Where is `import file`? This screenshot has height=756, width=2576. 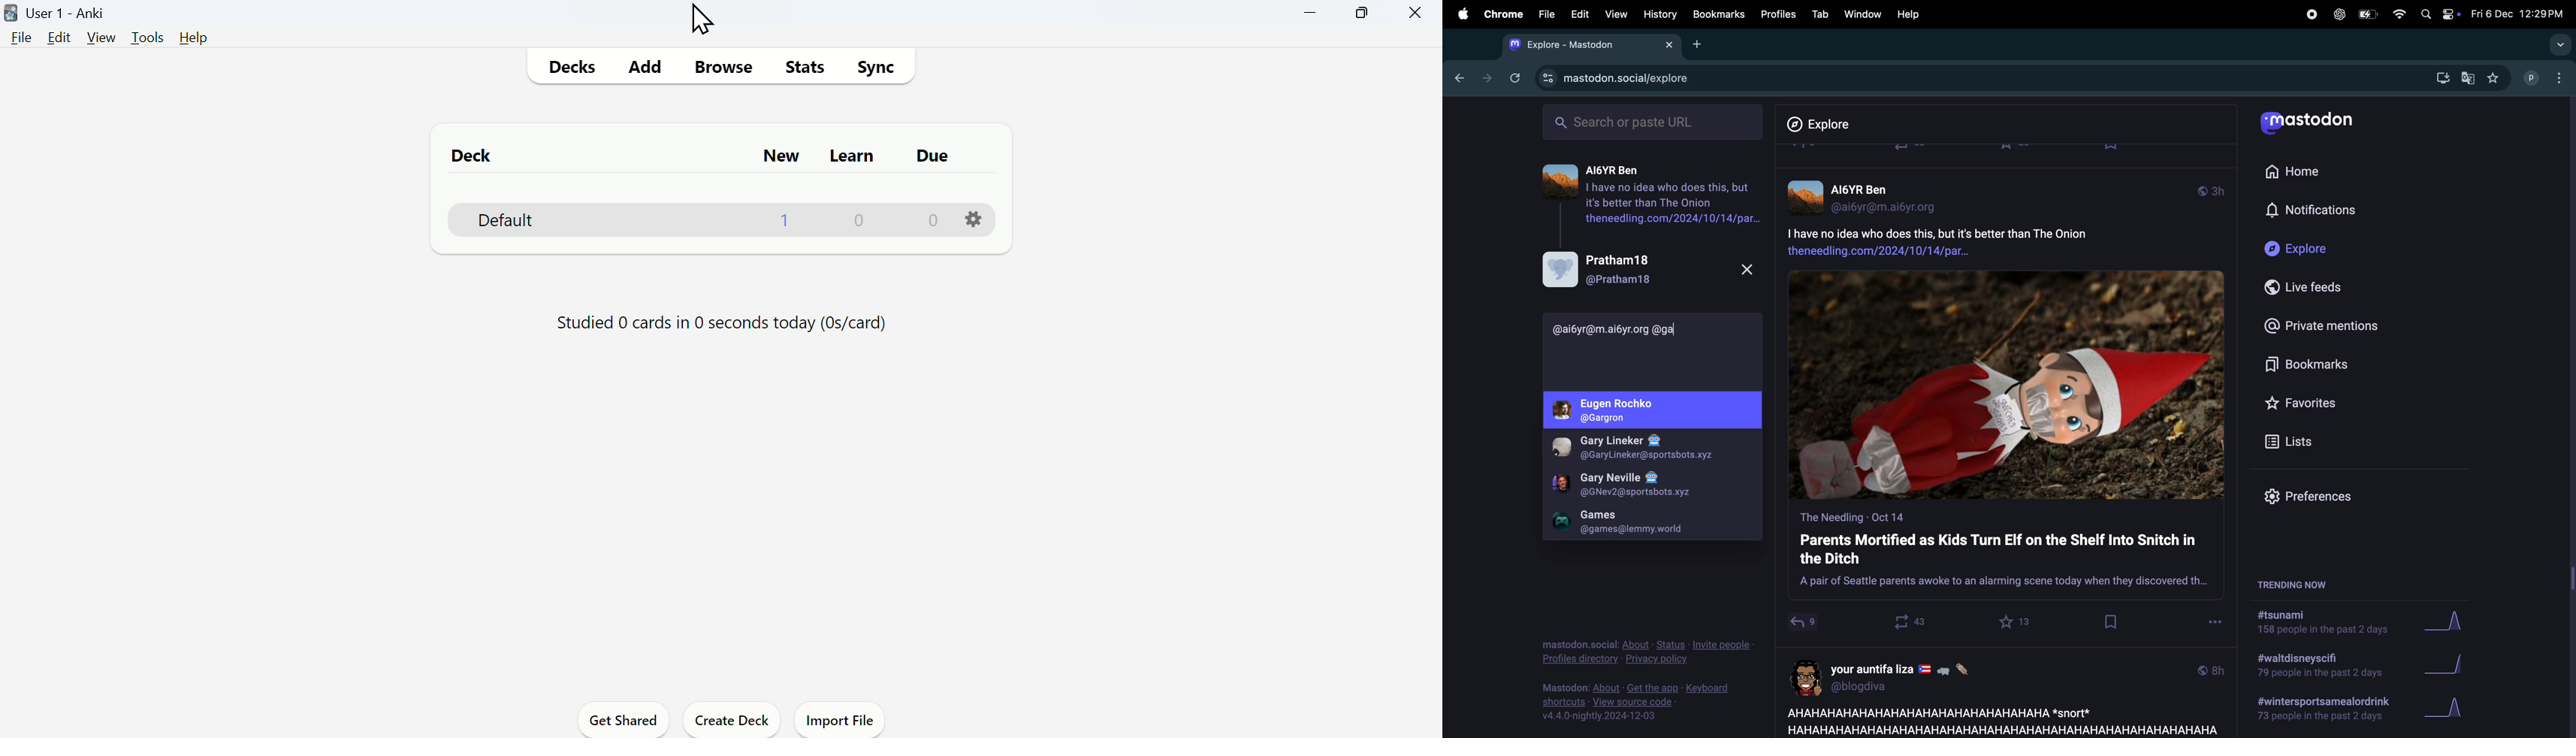 import file is located at coordinates (841, 722).